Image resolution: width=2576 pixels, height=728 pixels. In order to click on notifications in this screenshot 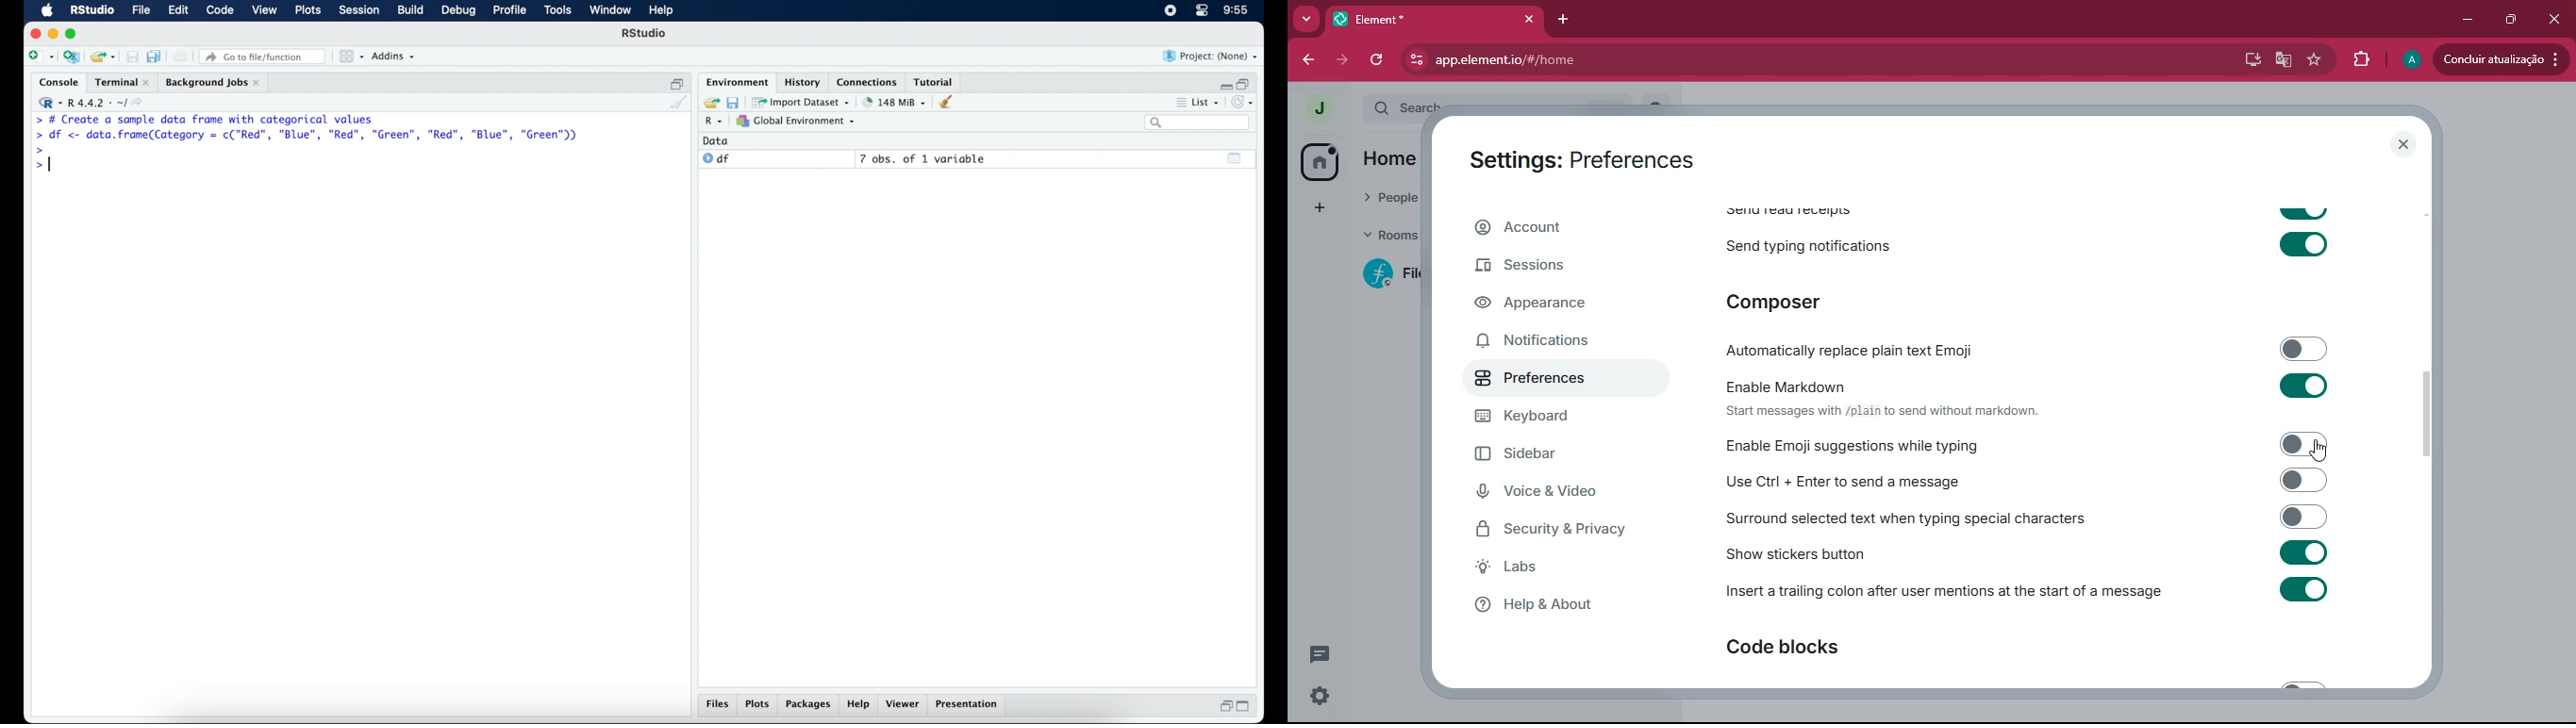, I will do `click(1549, 338)`.